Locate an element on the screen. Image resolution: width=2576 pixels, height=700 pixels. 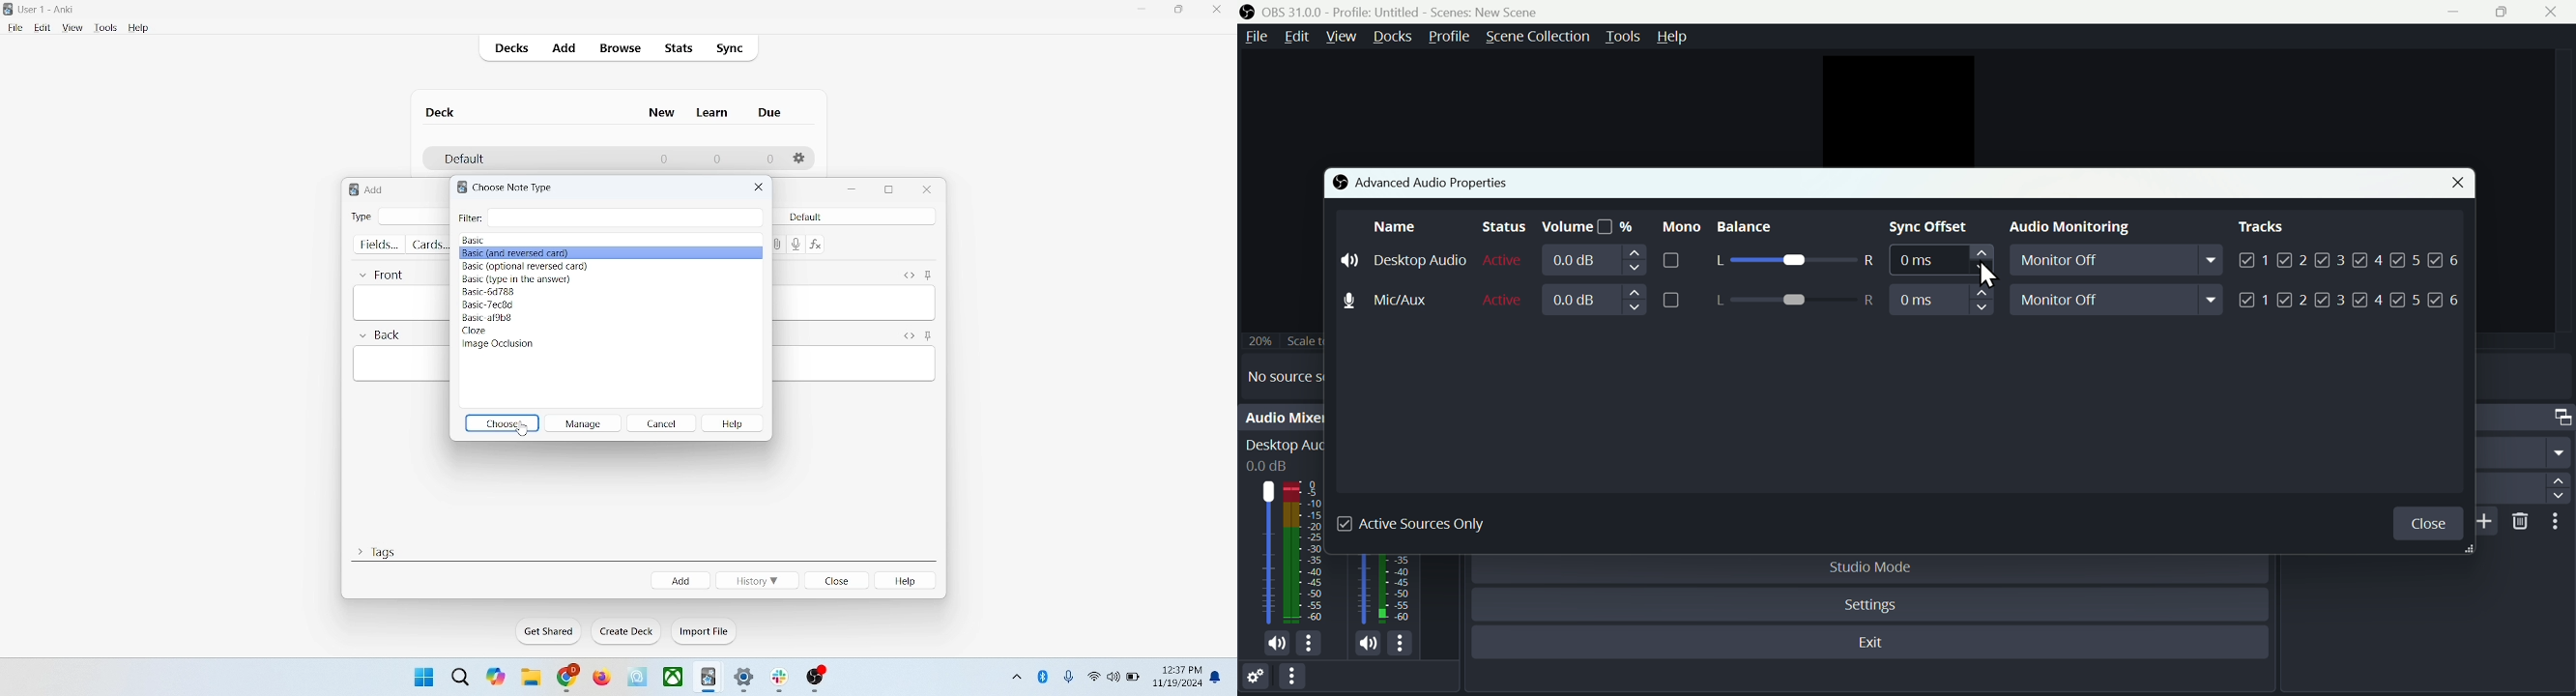
Basic-7ec8d is located at coordinates (492, 304).